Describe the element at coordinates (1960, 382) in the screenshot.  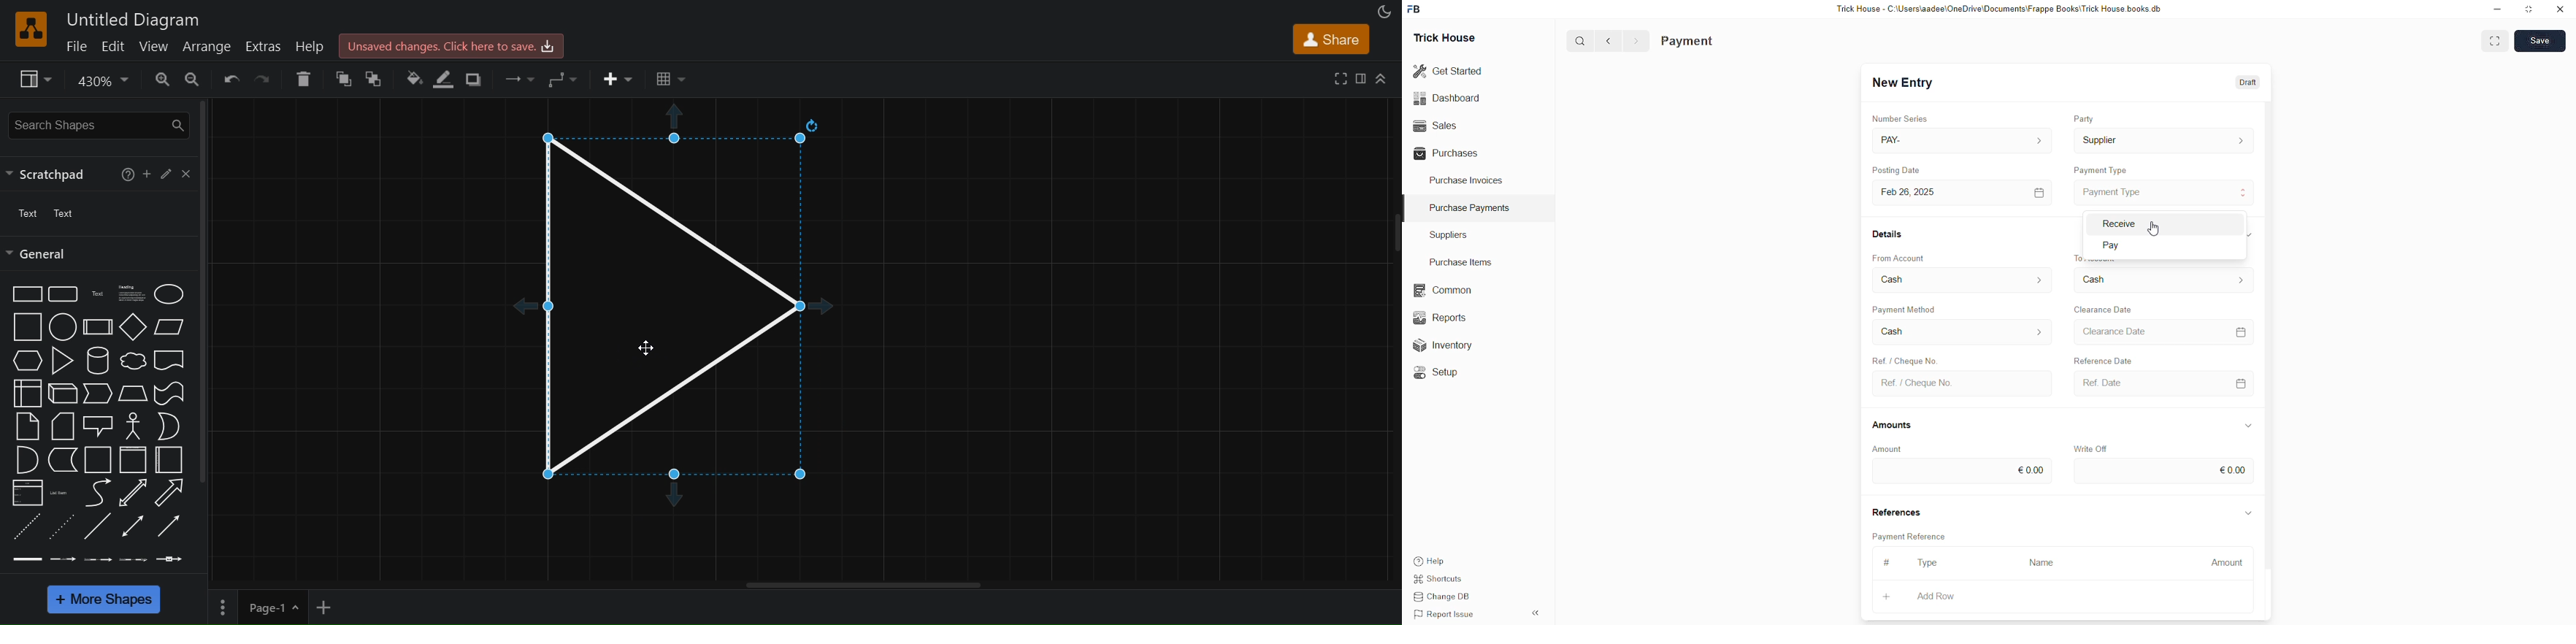
I see `Ref. / Cheque No.` at that location.